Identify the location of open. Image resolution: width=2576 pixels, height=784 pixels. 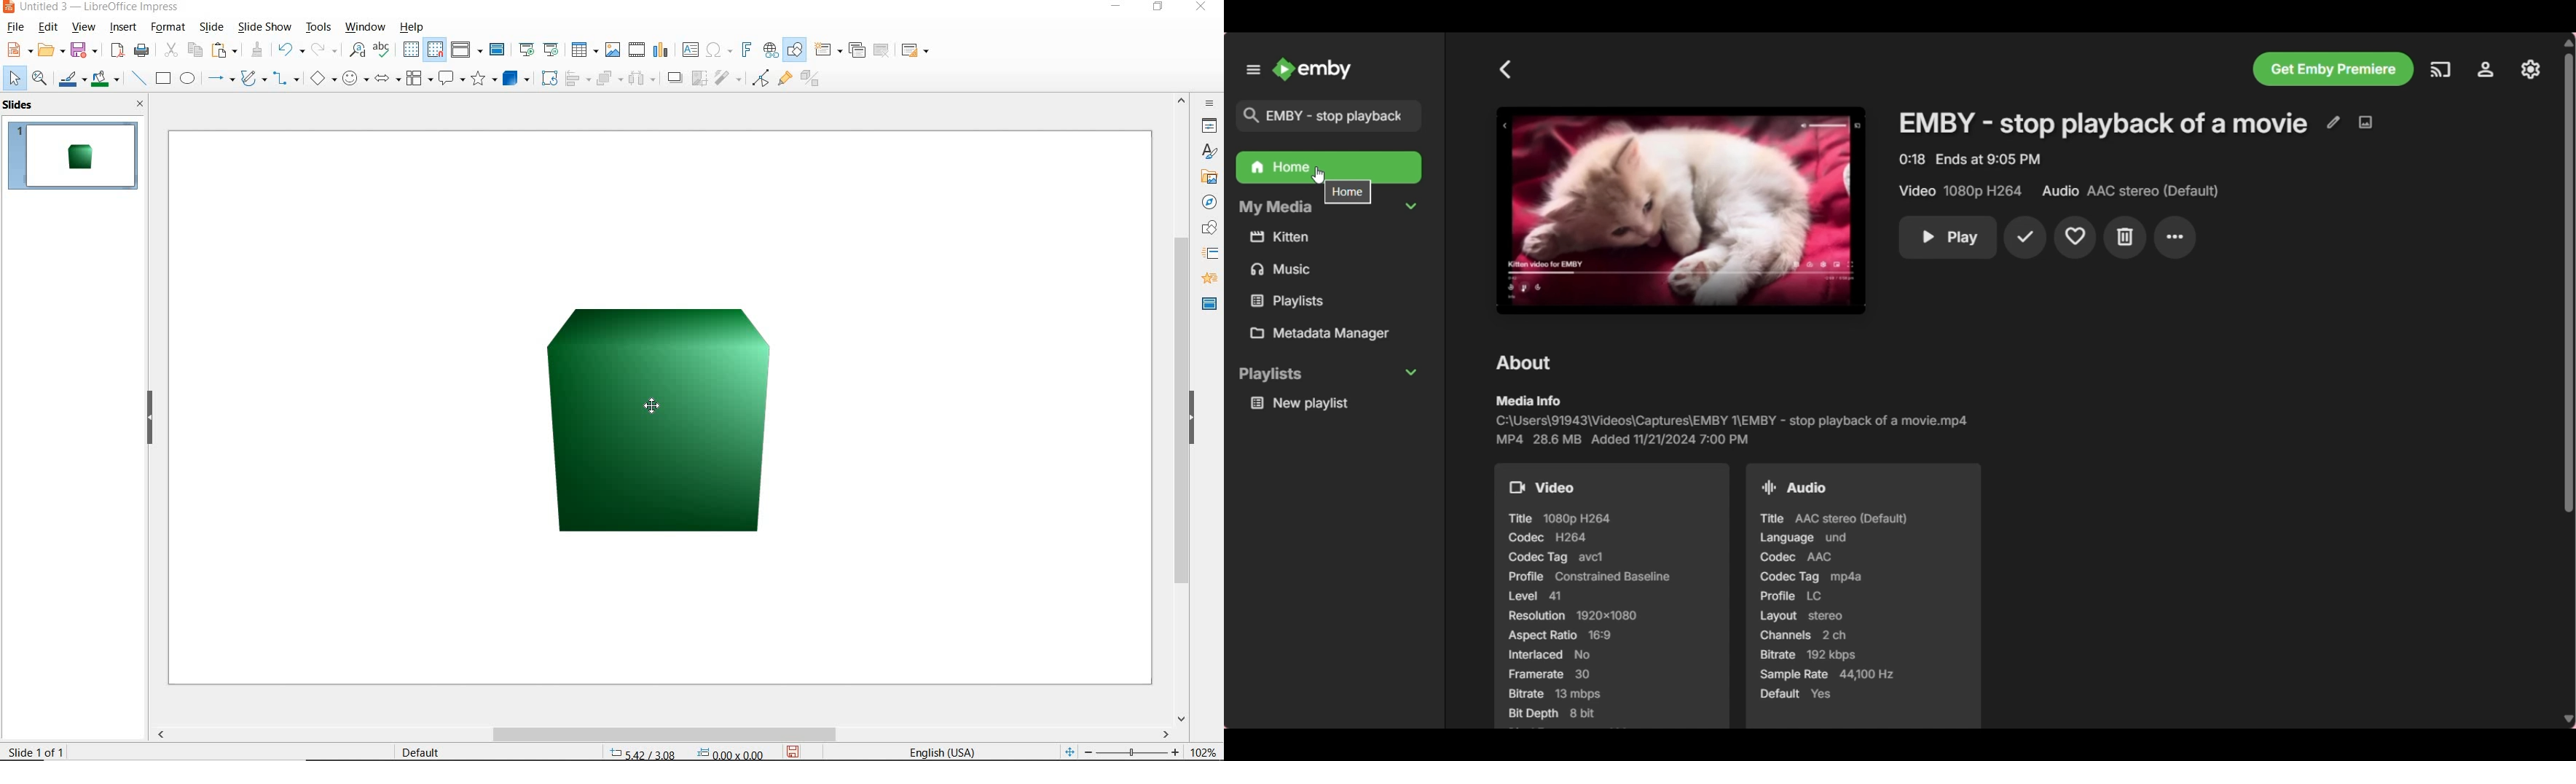
(50, 50).